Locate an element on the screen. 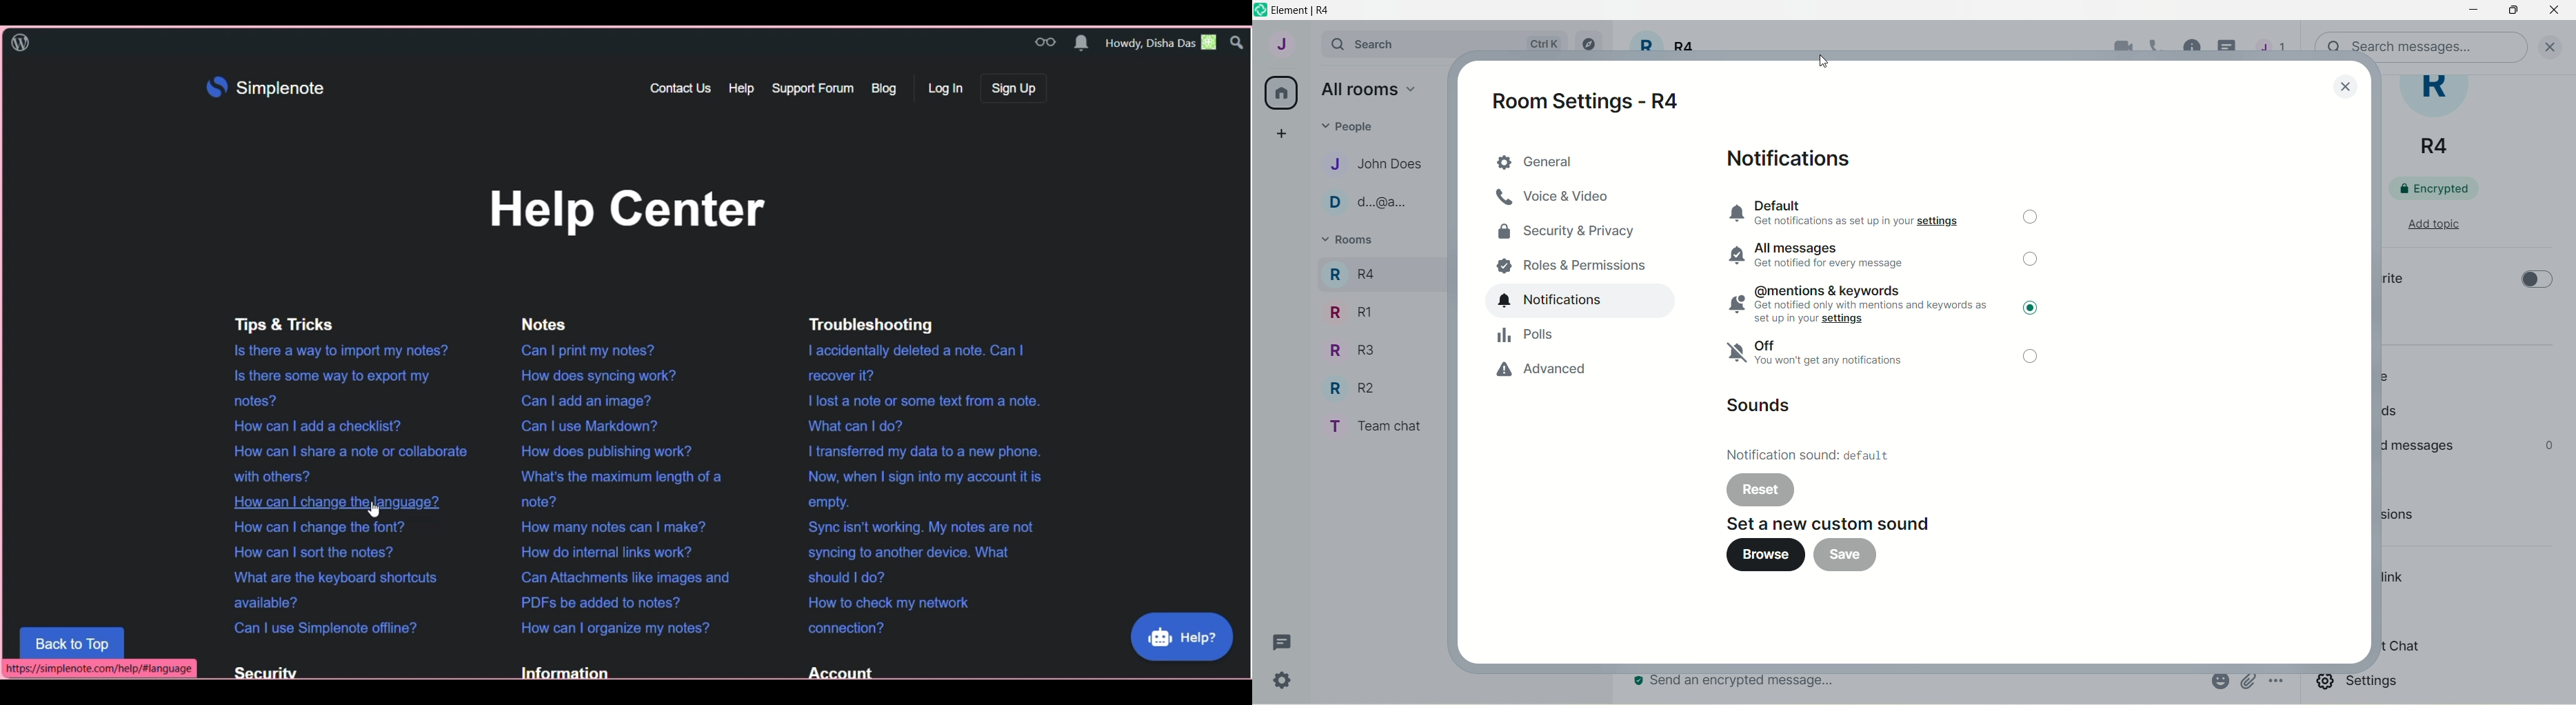 The image size is (2576, 728). sounds is located at coordinates (1764, 407).